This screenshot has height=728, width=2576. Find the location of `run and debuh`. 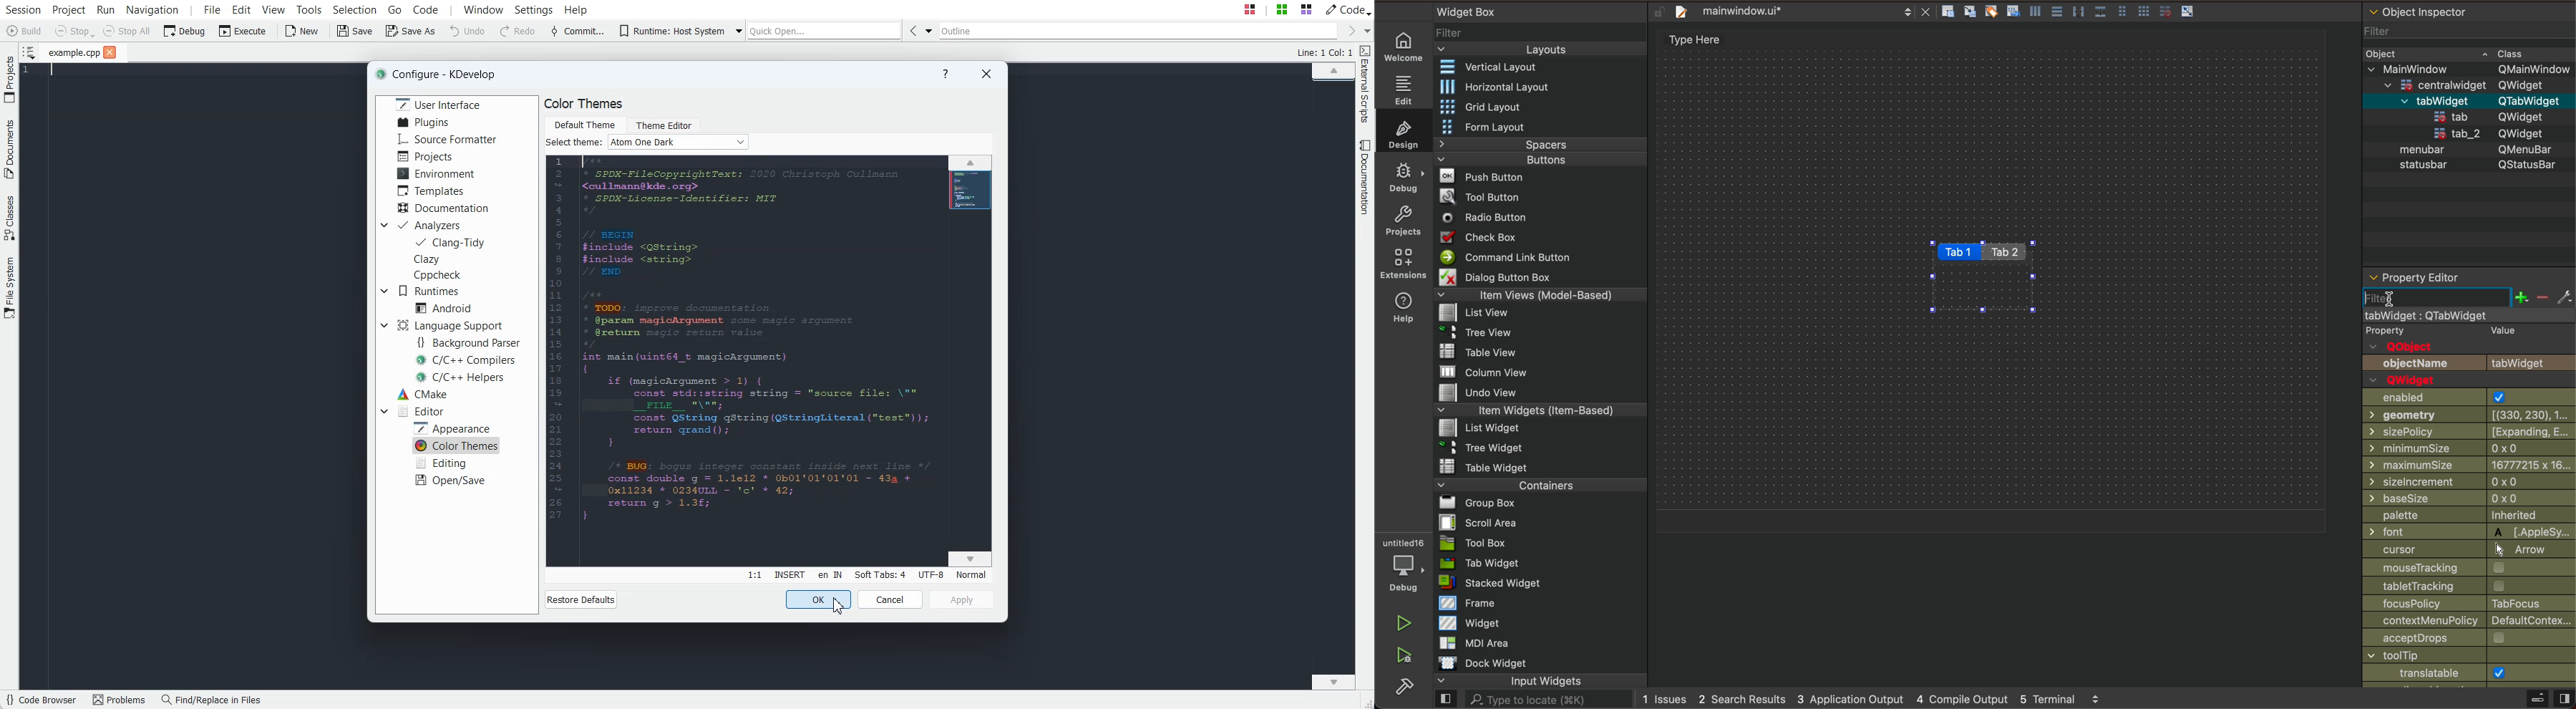

run and debuh is located at coordinates (1410, 656).